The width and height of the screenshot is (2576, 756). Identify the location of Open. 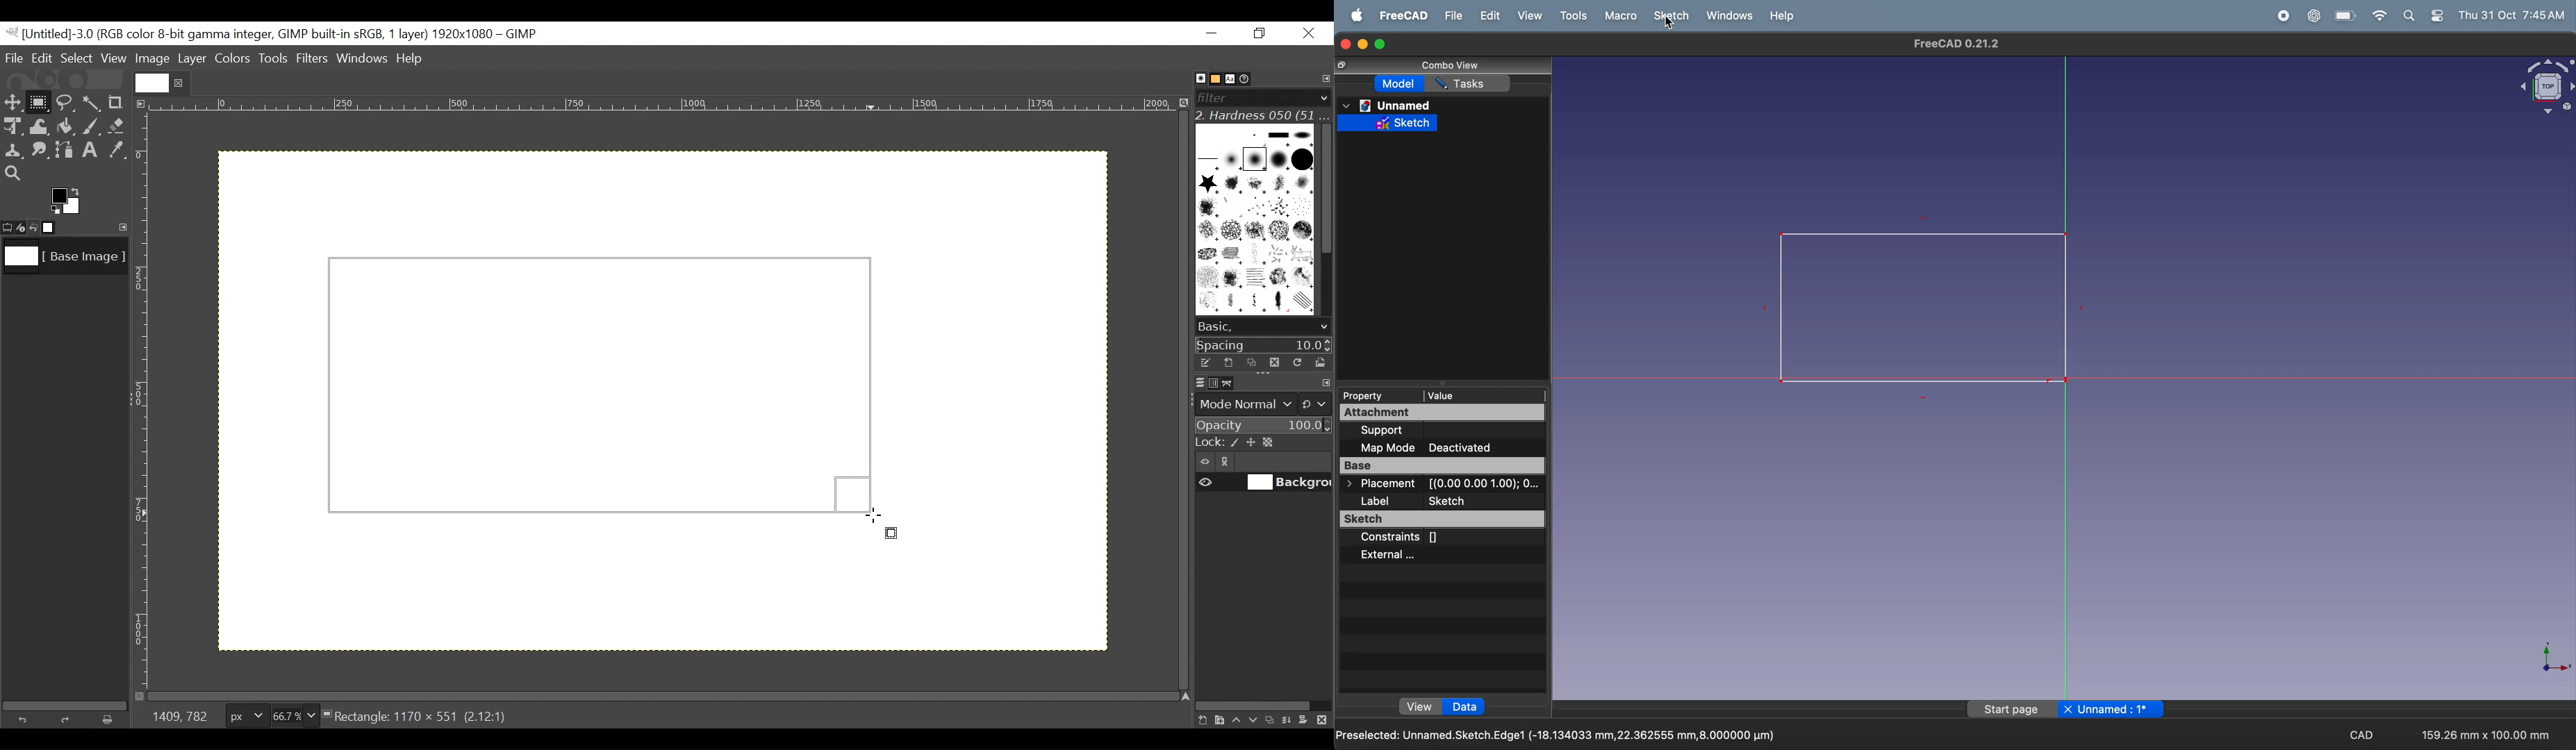
(1317, 362).